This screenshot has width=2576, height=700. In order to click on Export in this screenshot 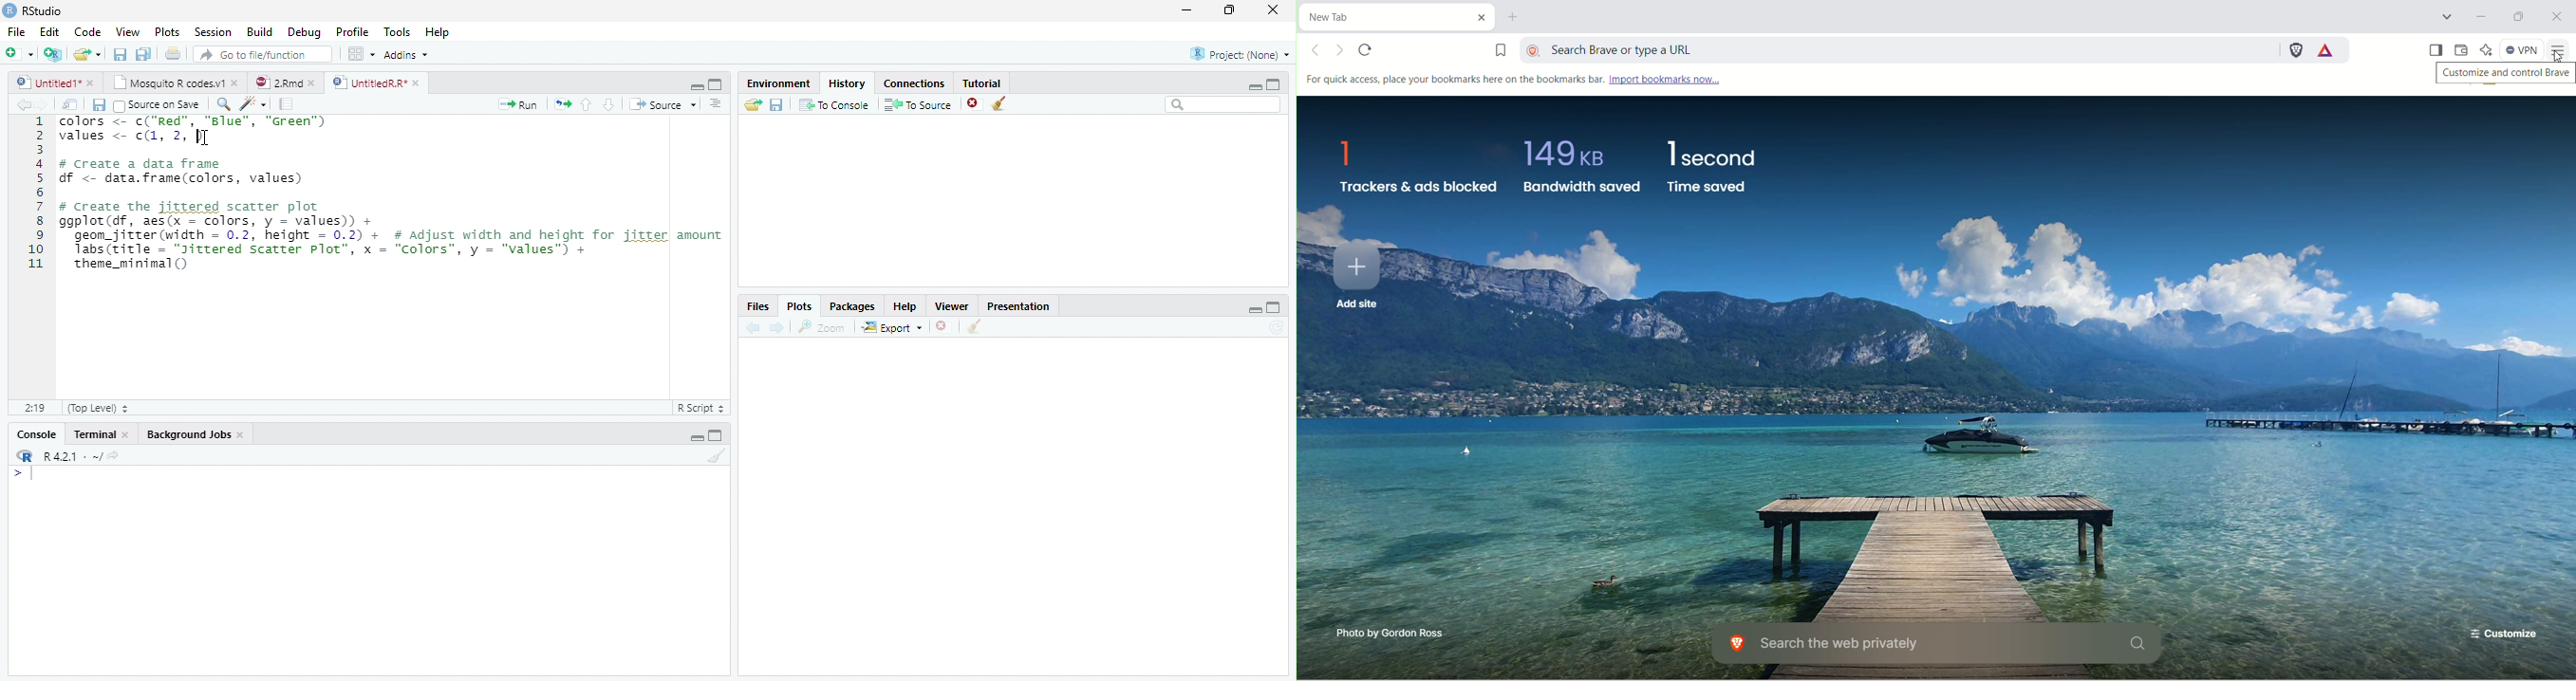, I will do `click(893, 326)`.